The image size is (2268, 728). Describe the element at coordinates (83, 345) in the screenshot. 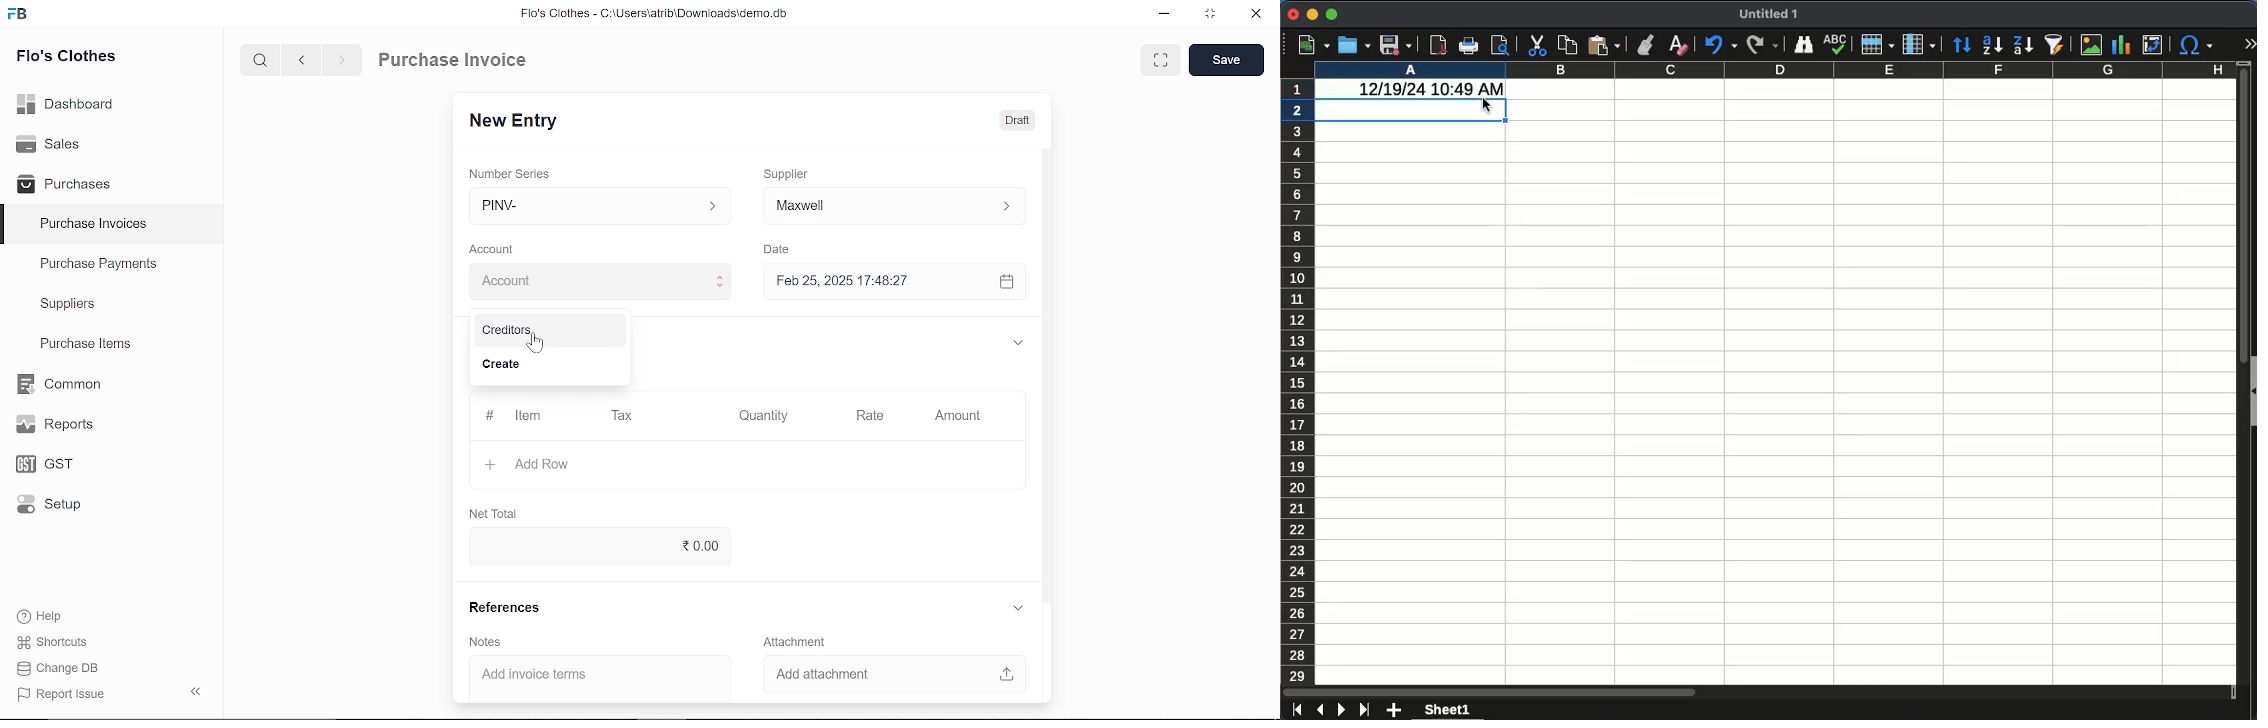

I see `Purchase ltems` at that location.